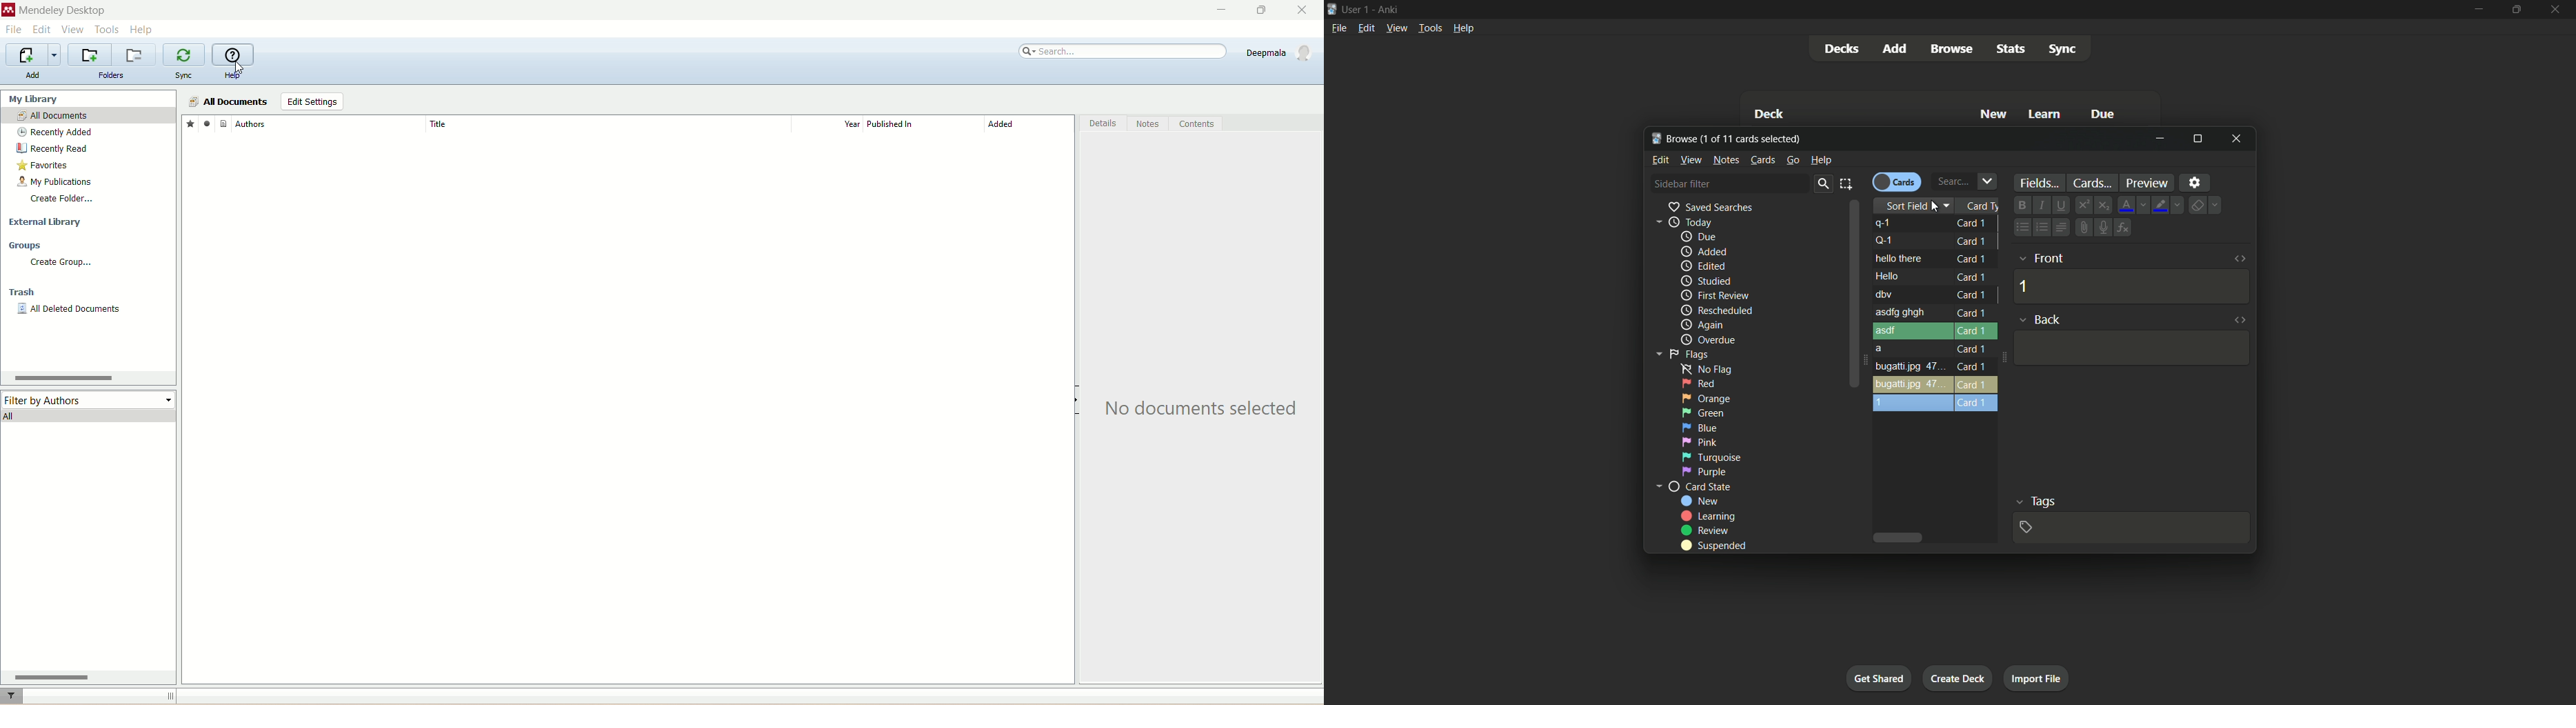 Image resolution: width=2576 pixels, height=728 pixels. I want to click on back, so click(2050, 319).